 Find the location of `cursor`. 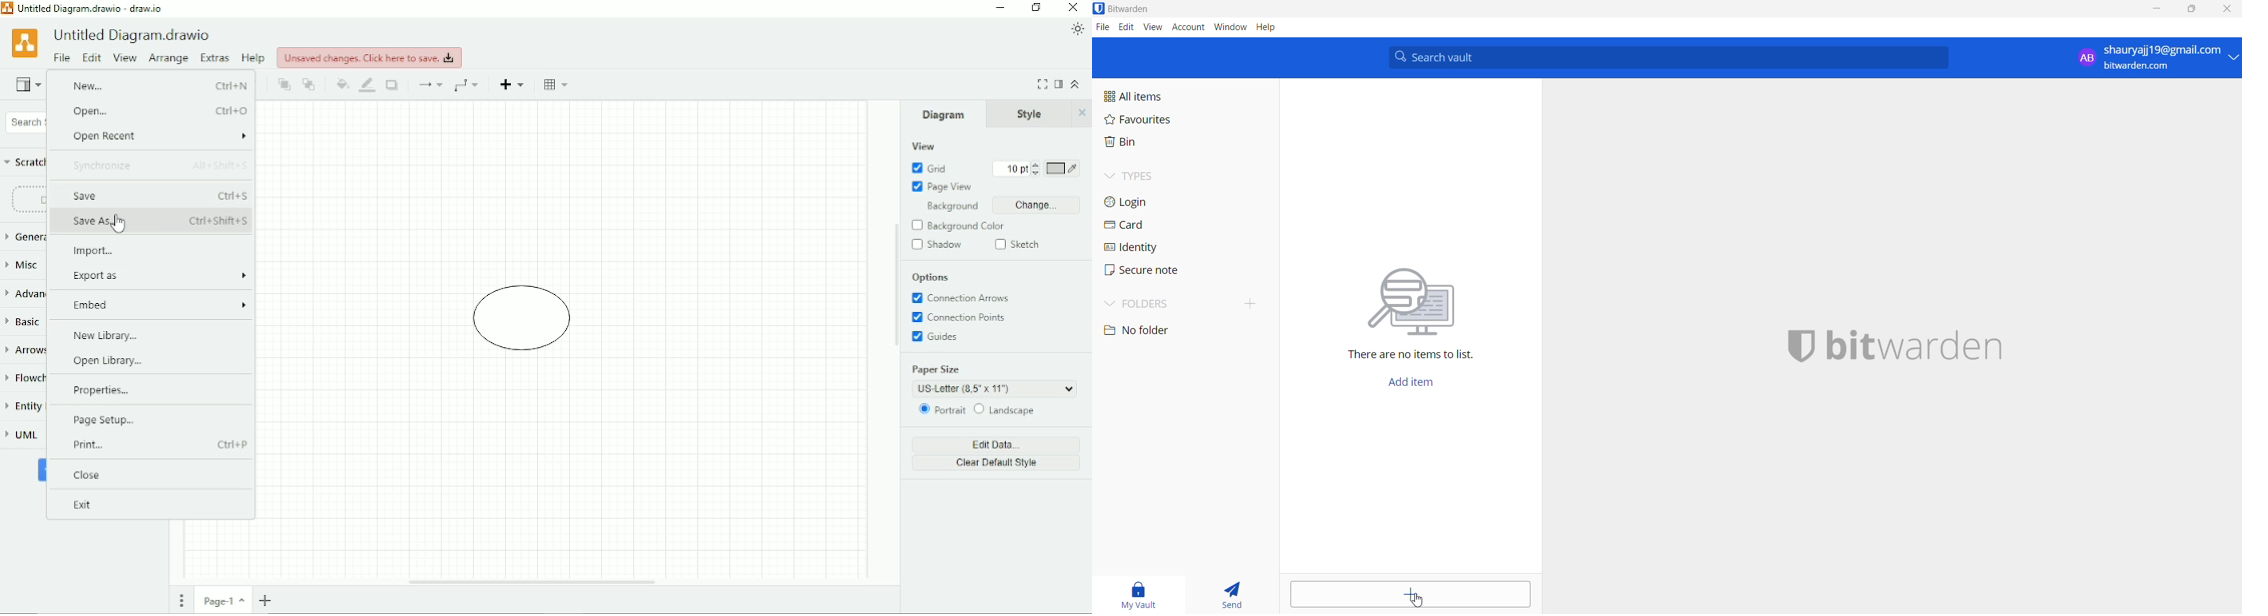

cursor is located at coordinates (1421, 600).